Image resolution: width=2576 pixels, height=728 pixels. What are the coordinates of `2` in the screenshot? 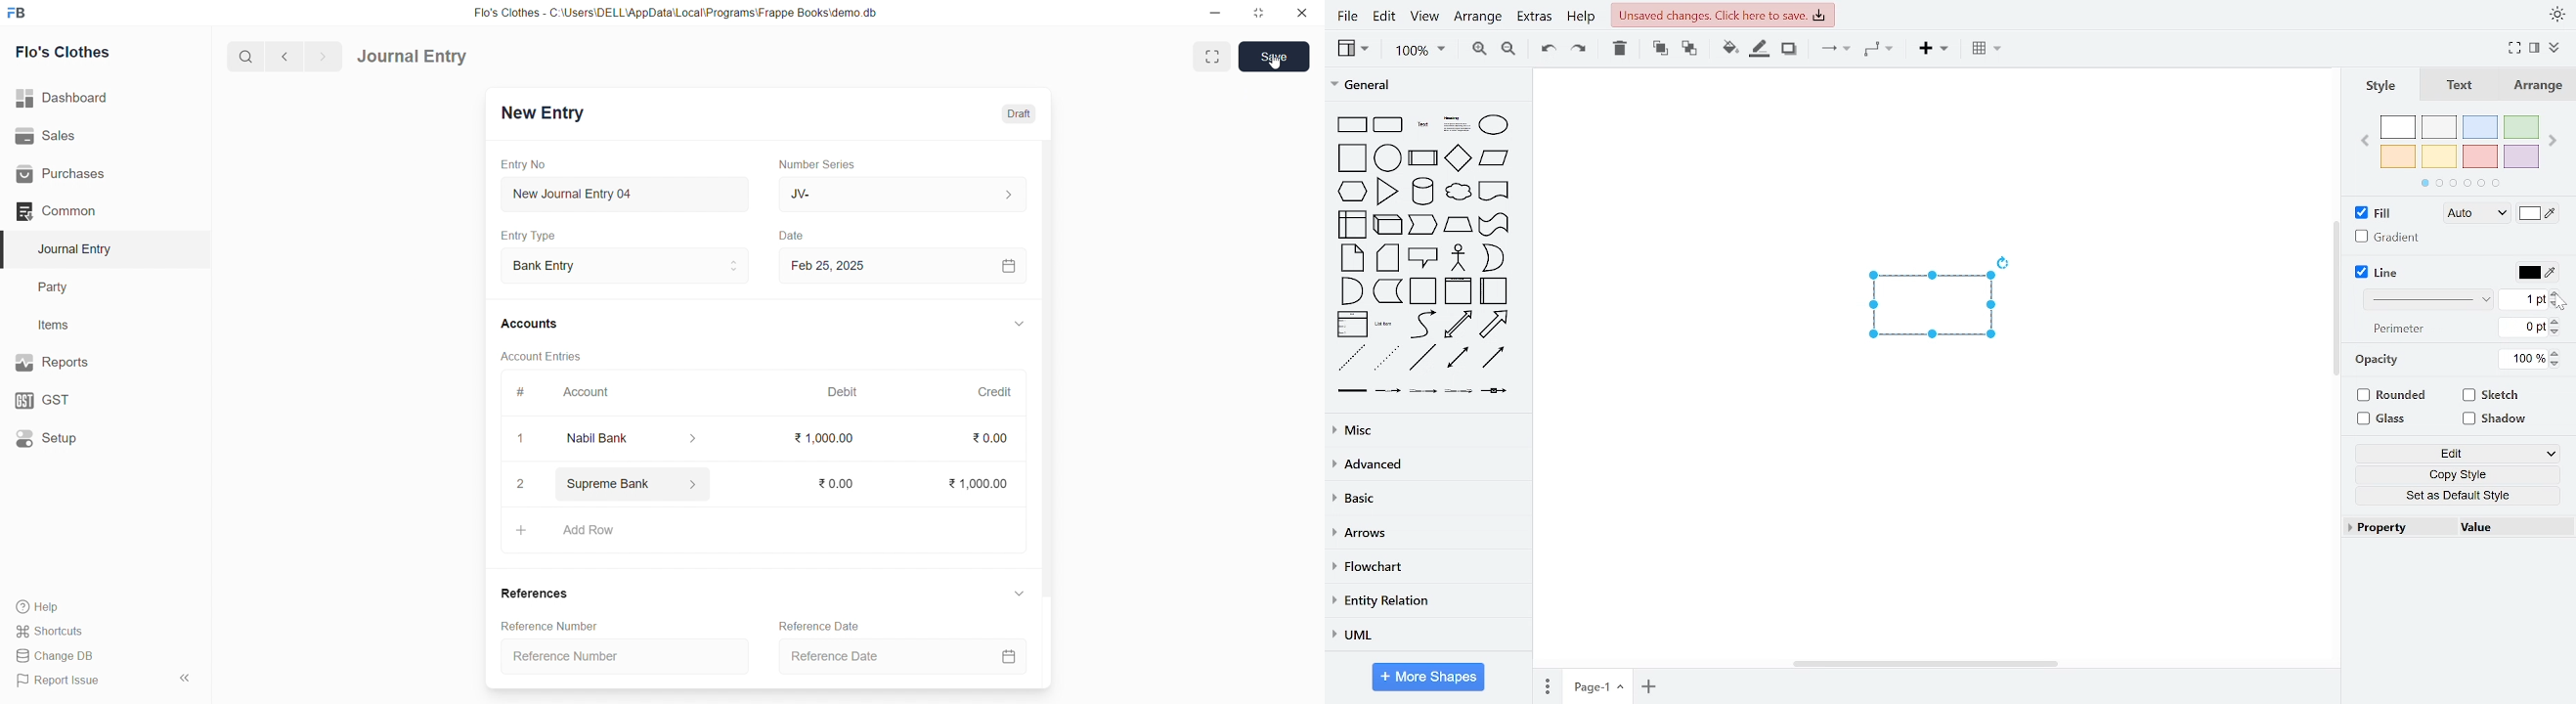 It's located at (522, 485).